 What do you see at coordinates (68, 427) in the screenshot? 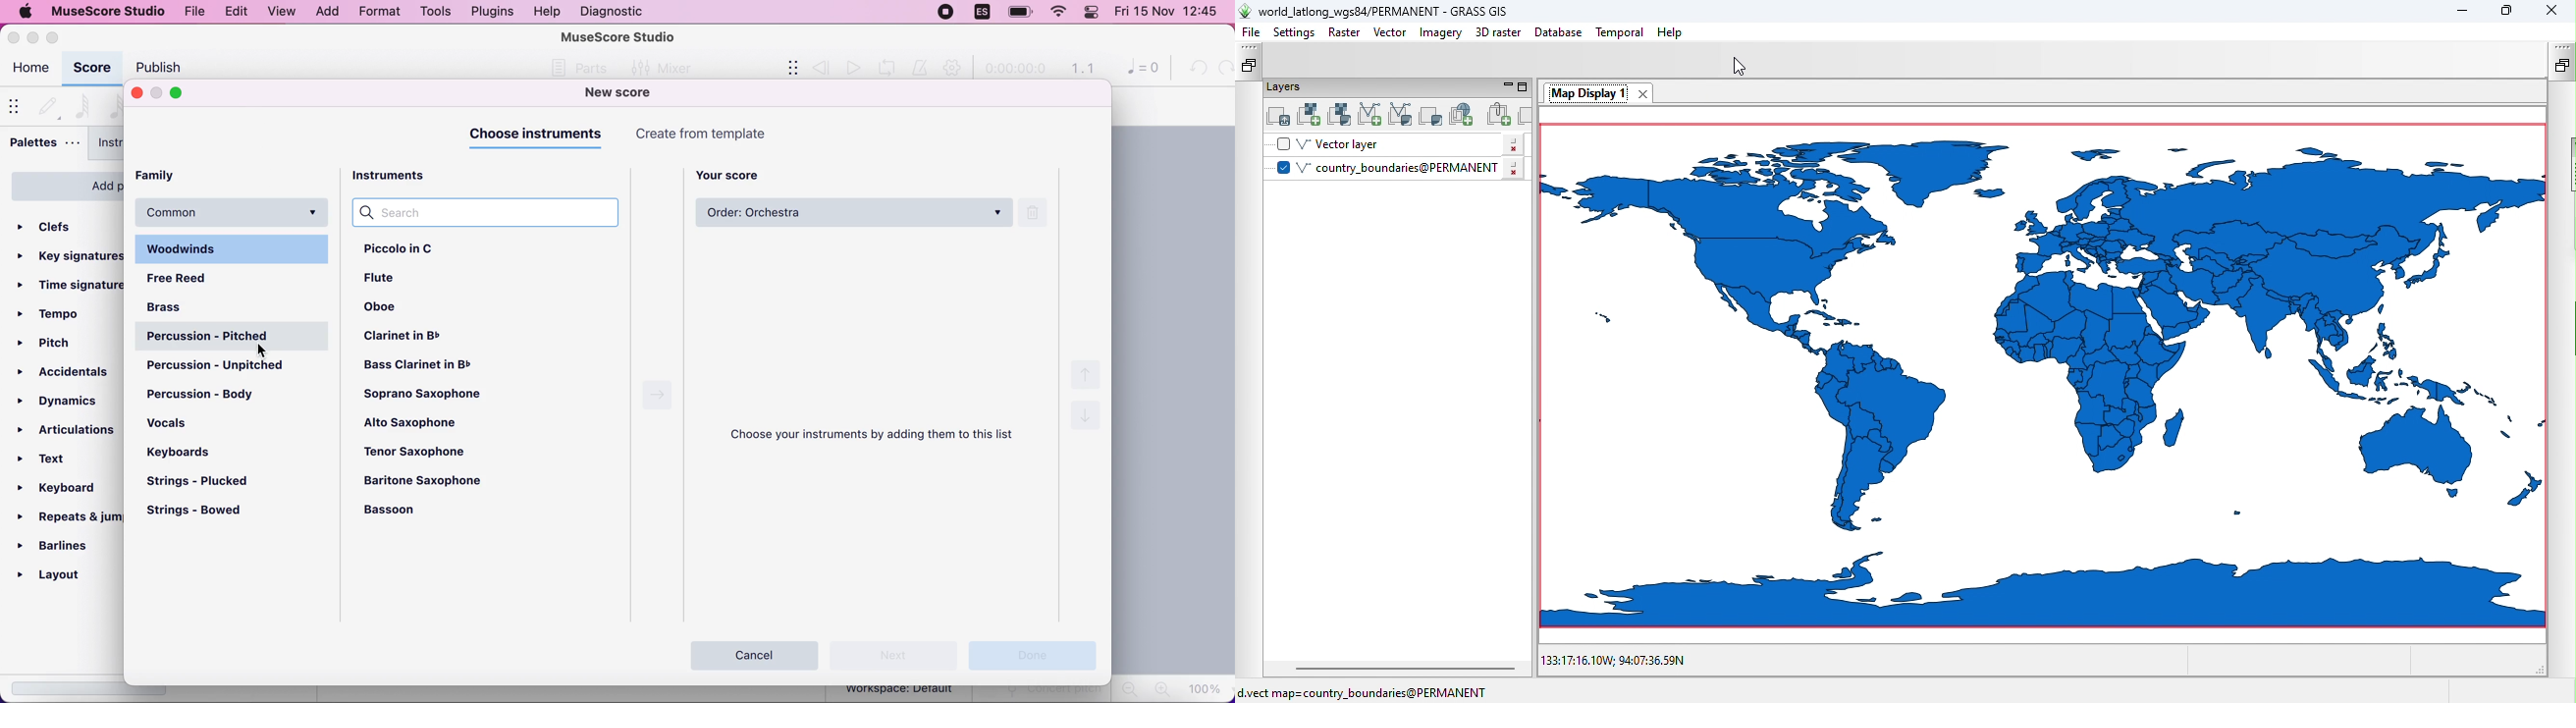
I see `articulations` at bounding box center [68, 427].